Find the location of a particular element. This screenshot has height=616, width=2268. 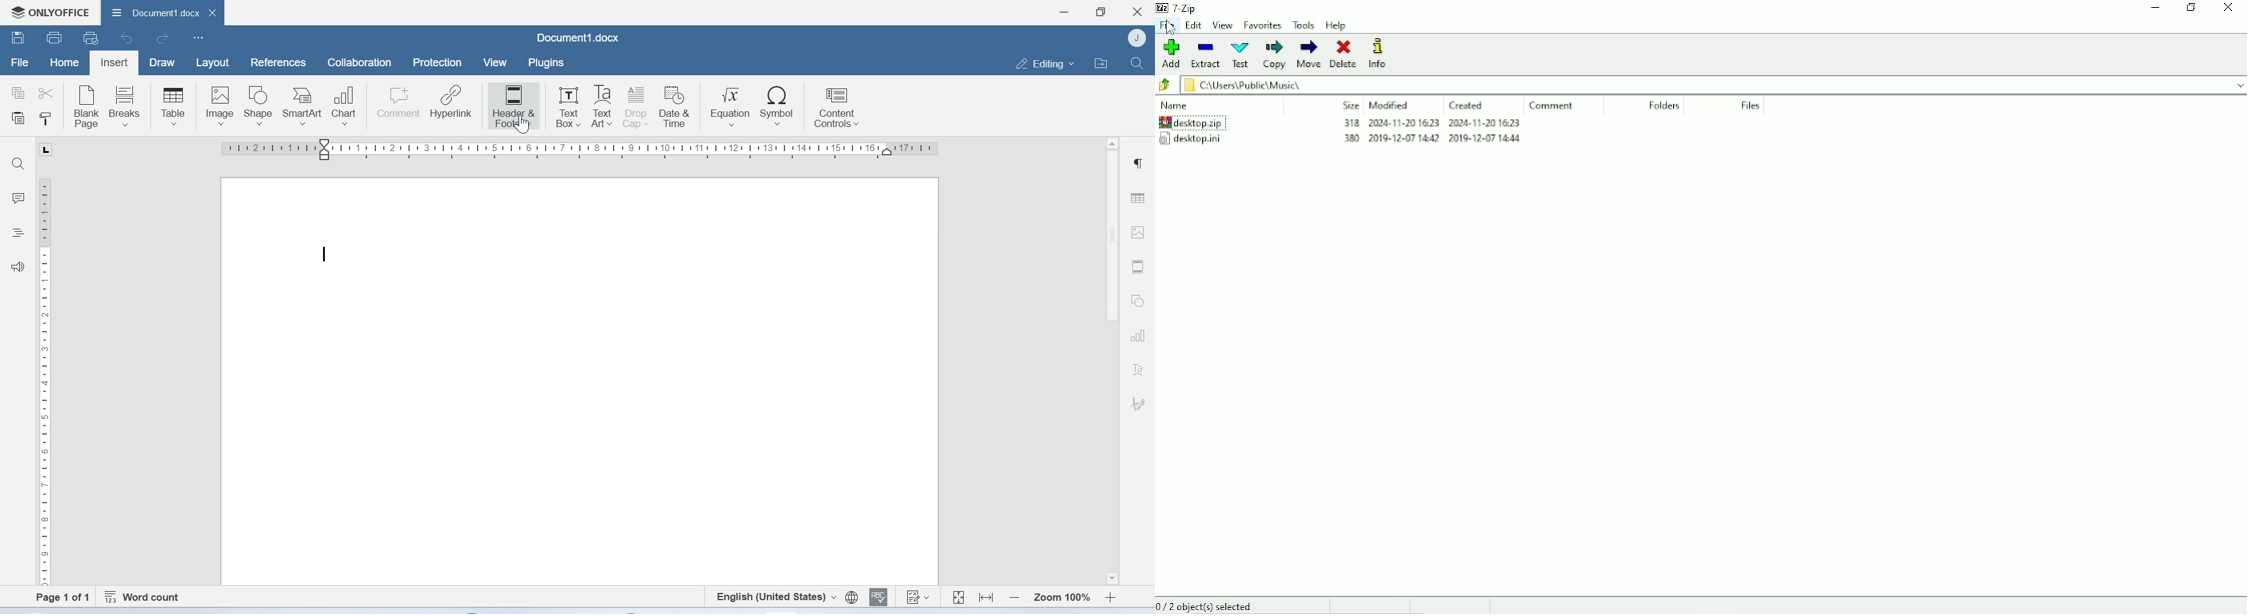

uick print is located at coordinates (93, 39).